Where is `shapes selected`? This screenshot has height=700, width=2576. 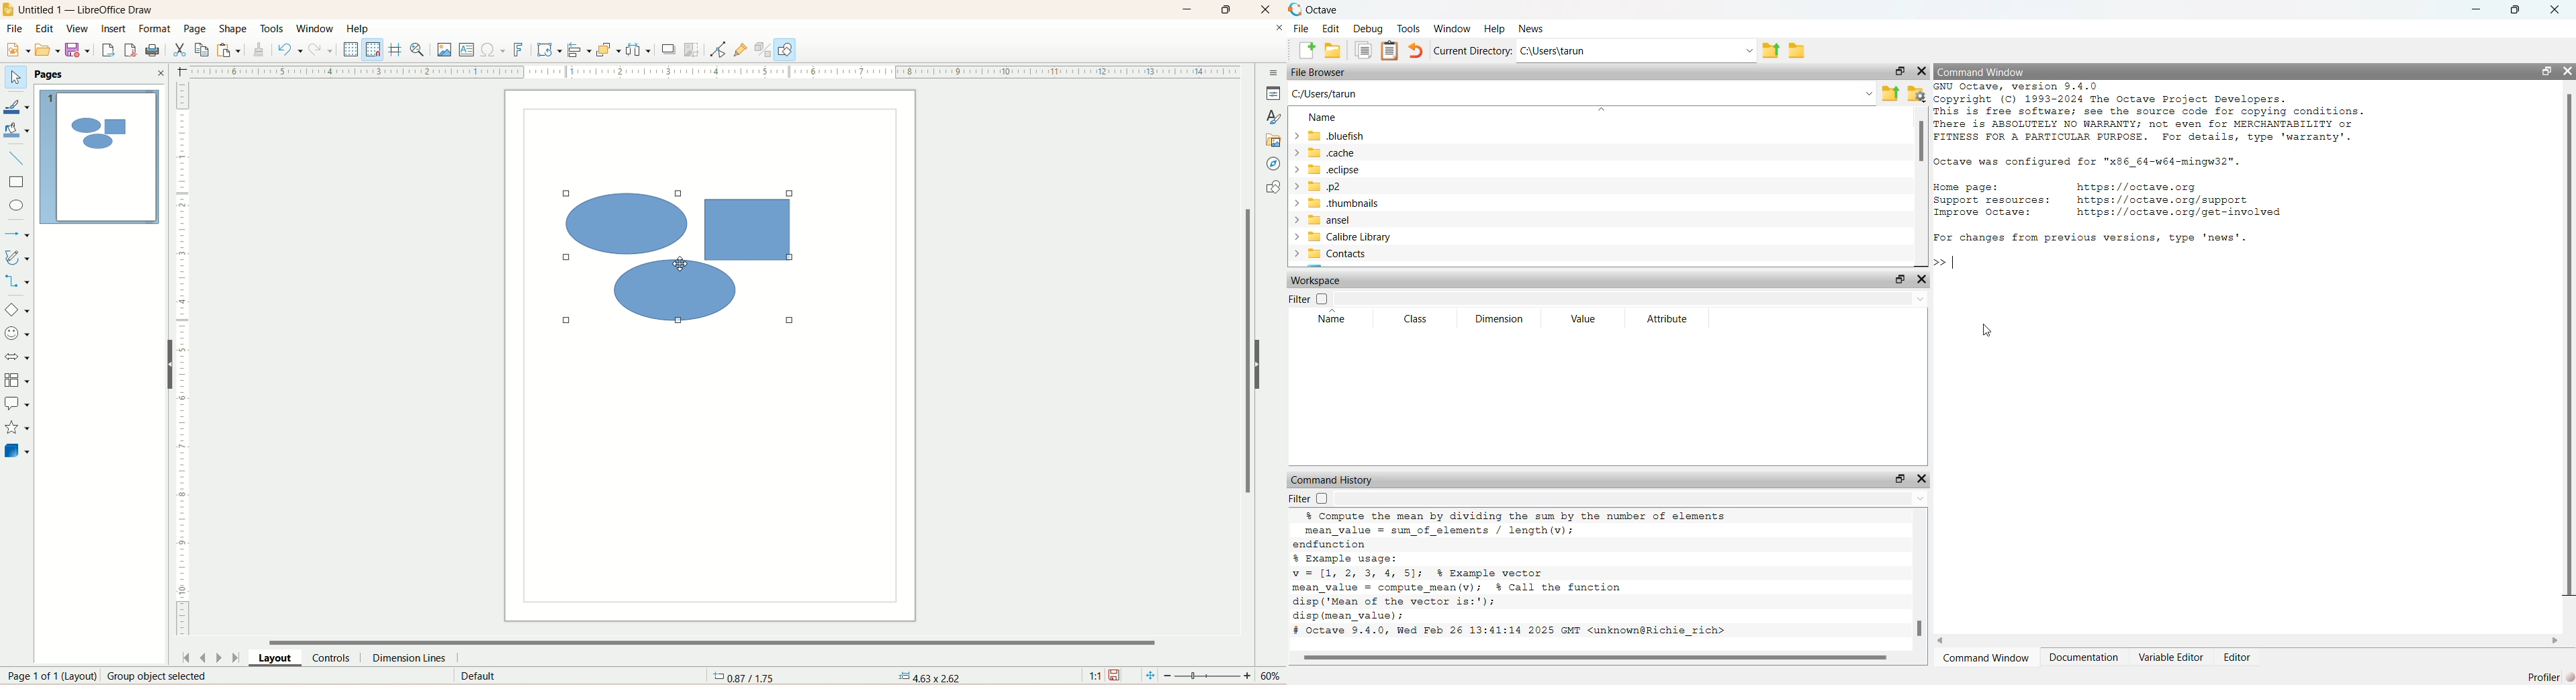
shapes selected is located at coordinates (687, 257).